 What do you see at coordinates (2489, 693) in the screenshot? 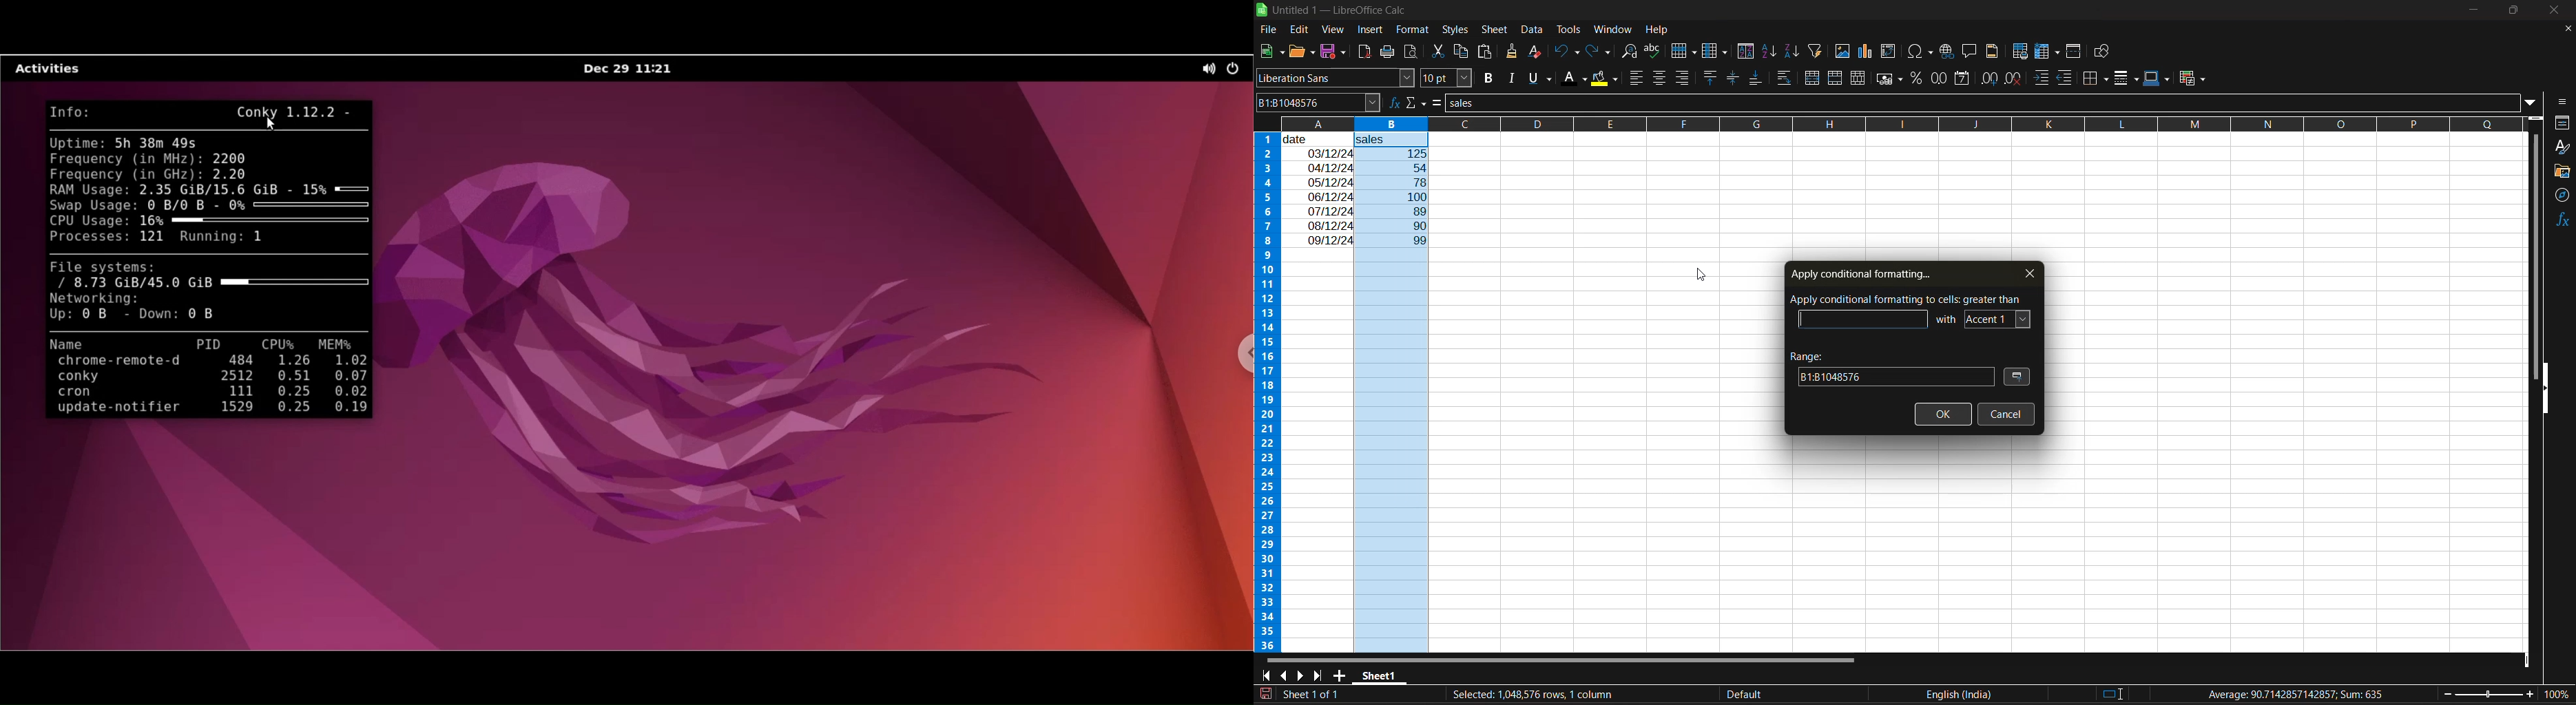
I see `zoom slider` at bounding box center [2489, 693].